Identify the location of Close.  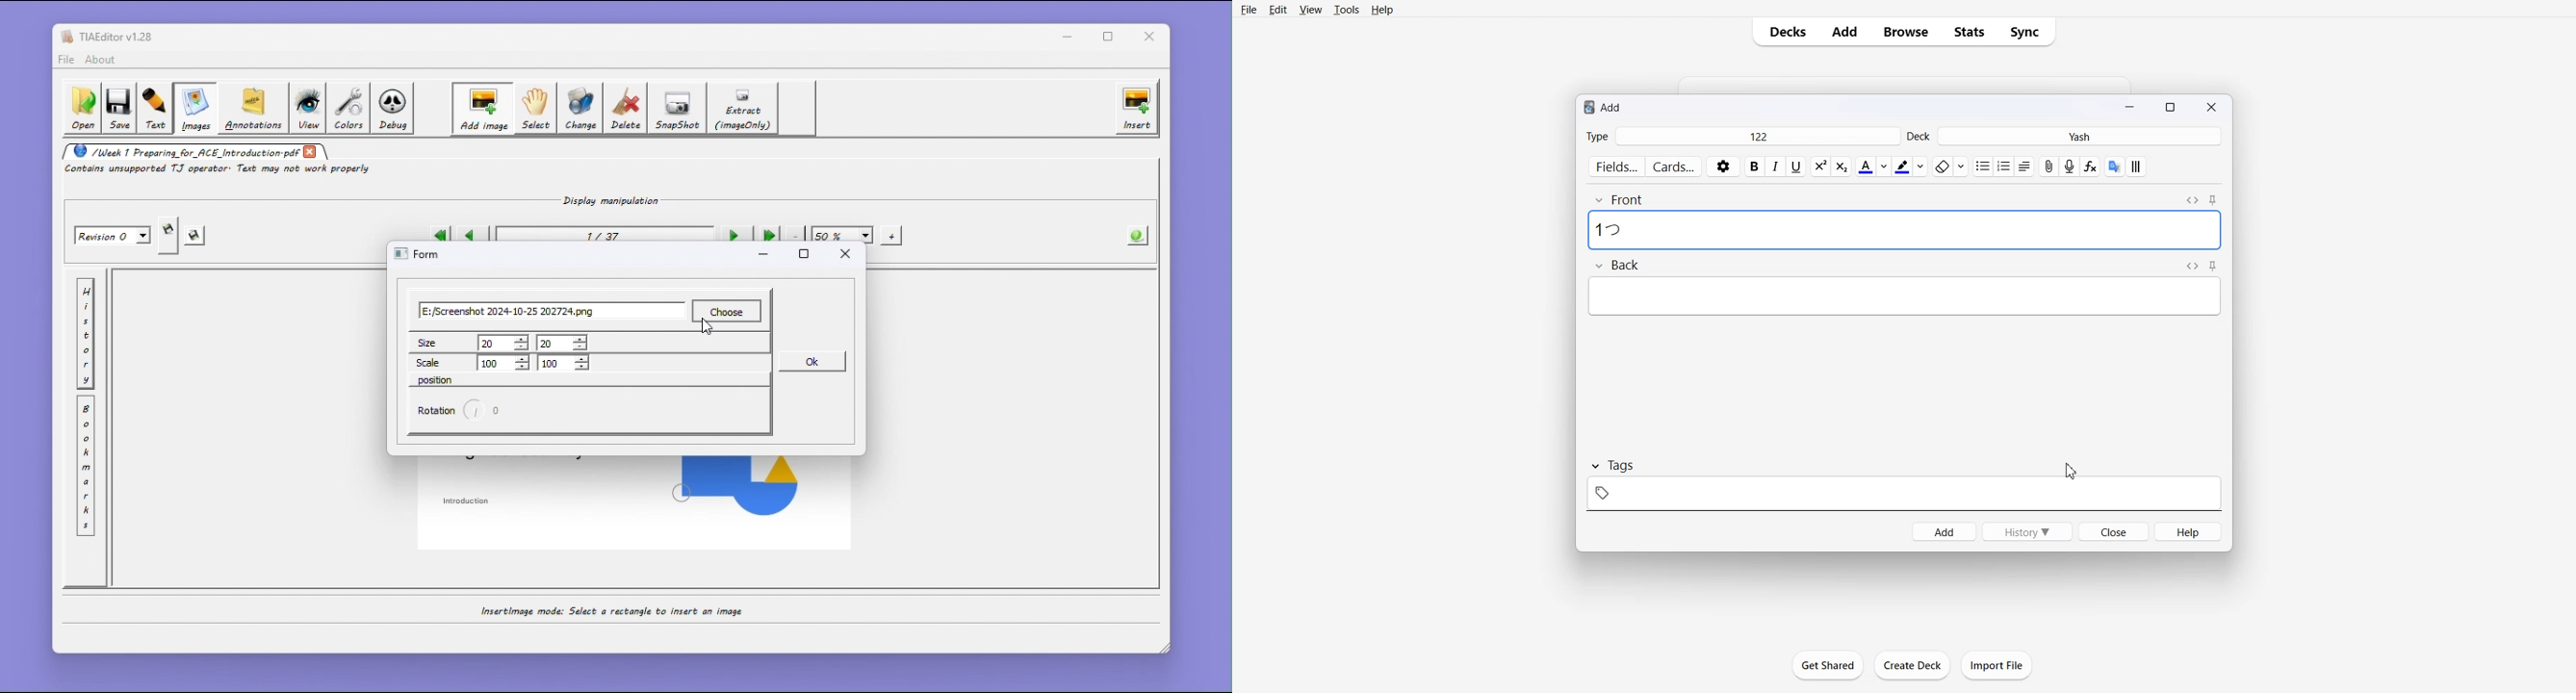
(2113, 531).